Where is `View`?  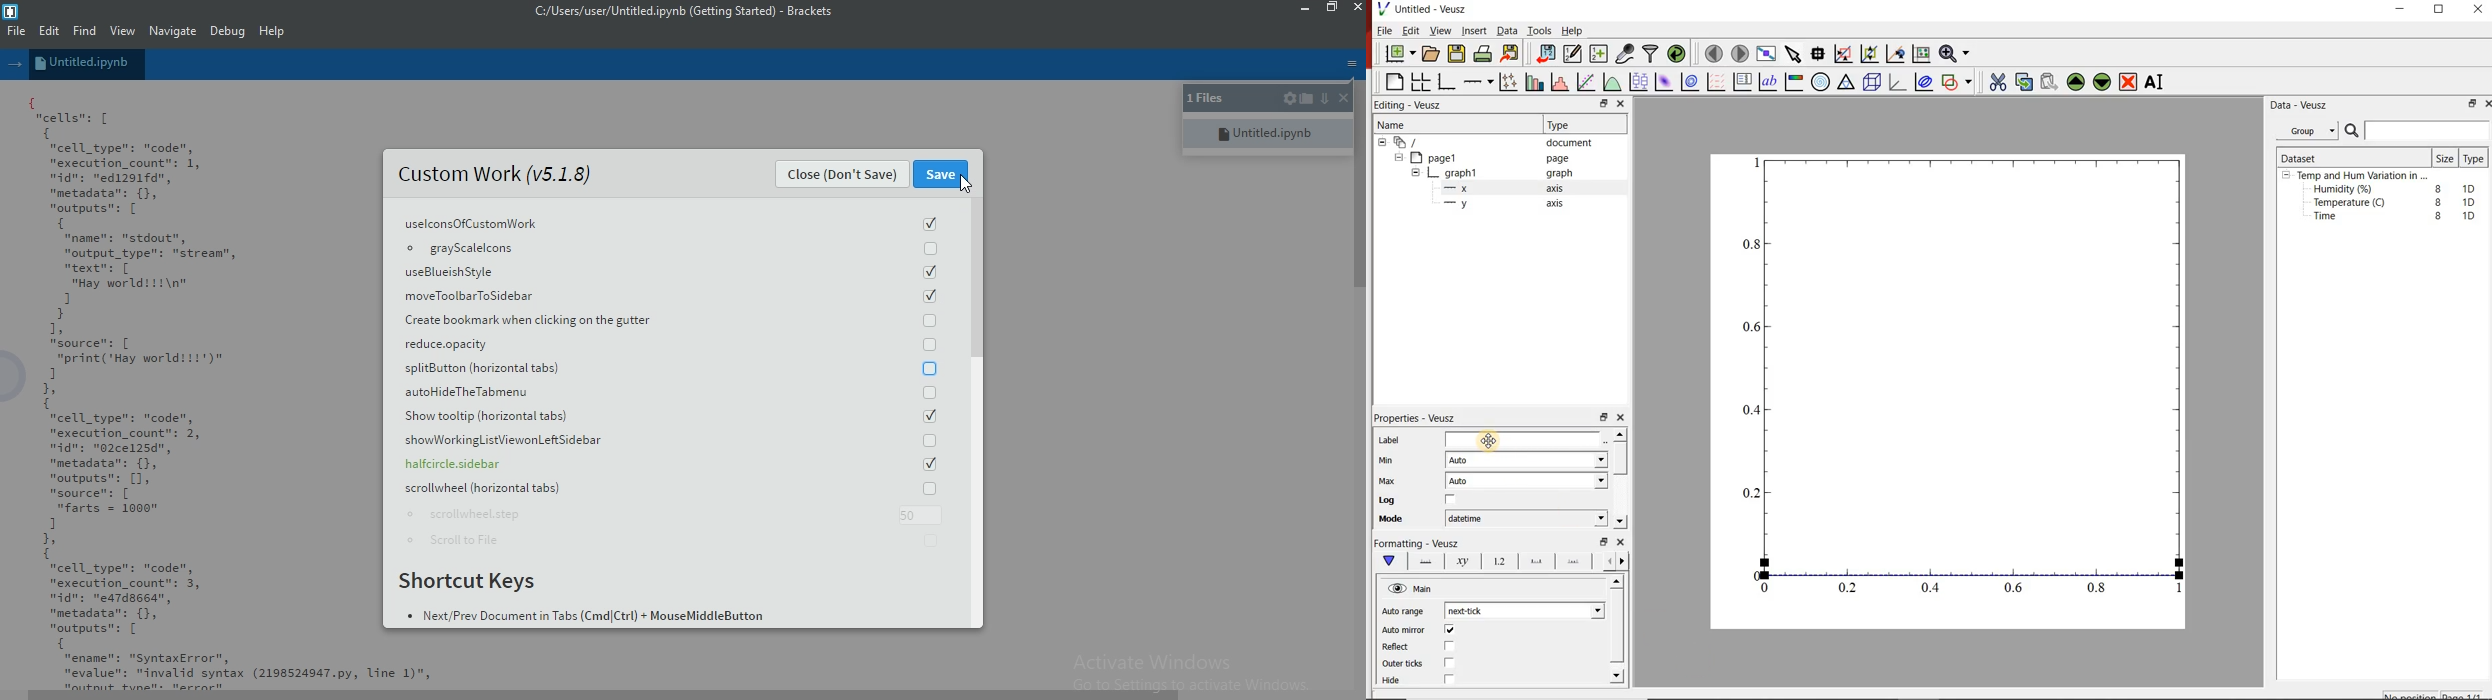 View is located at coordinates (124, 30).